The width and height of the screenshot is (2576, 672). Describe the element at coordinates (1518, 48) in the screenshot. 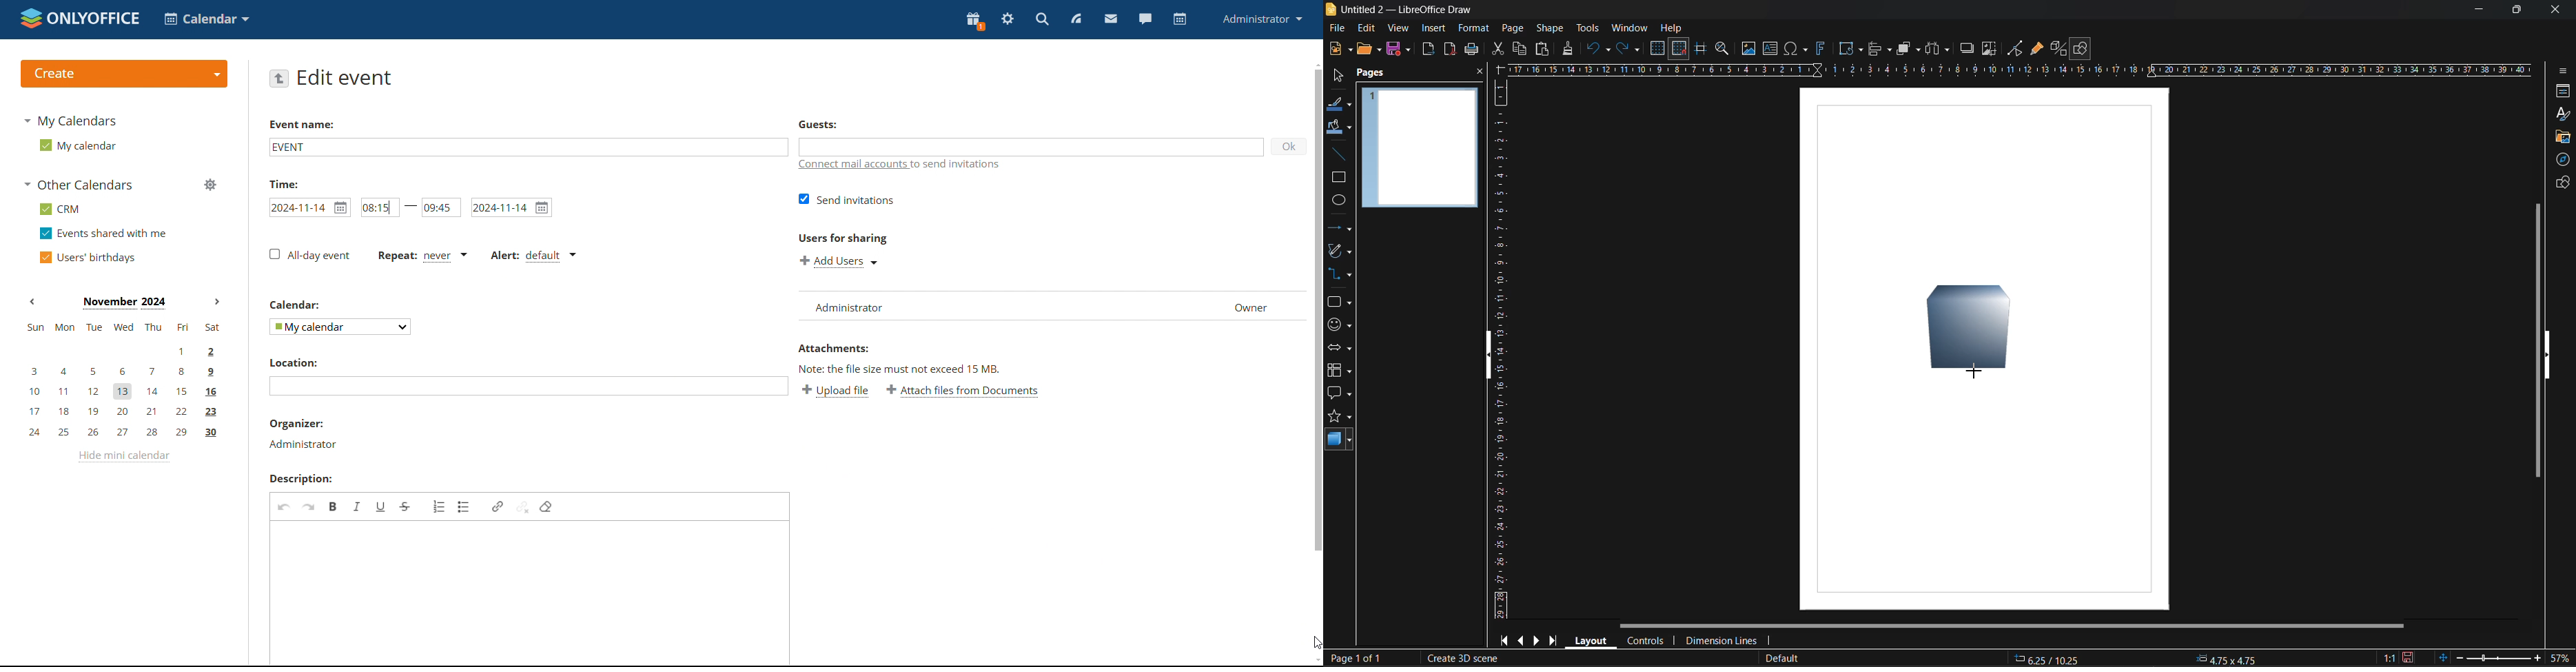

I see `copy` at that location.